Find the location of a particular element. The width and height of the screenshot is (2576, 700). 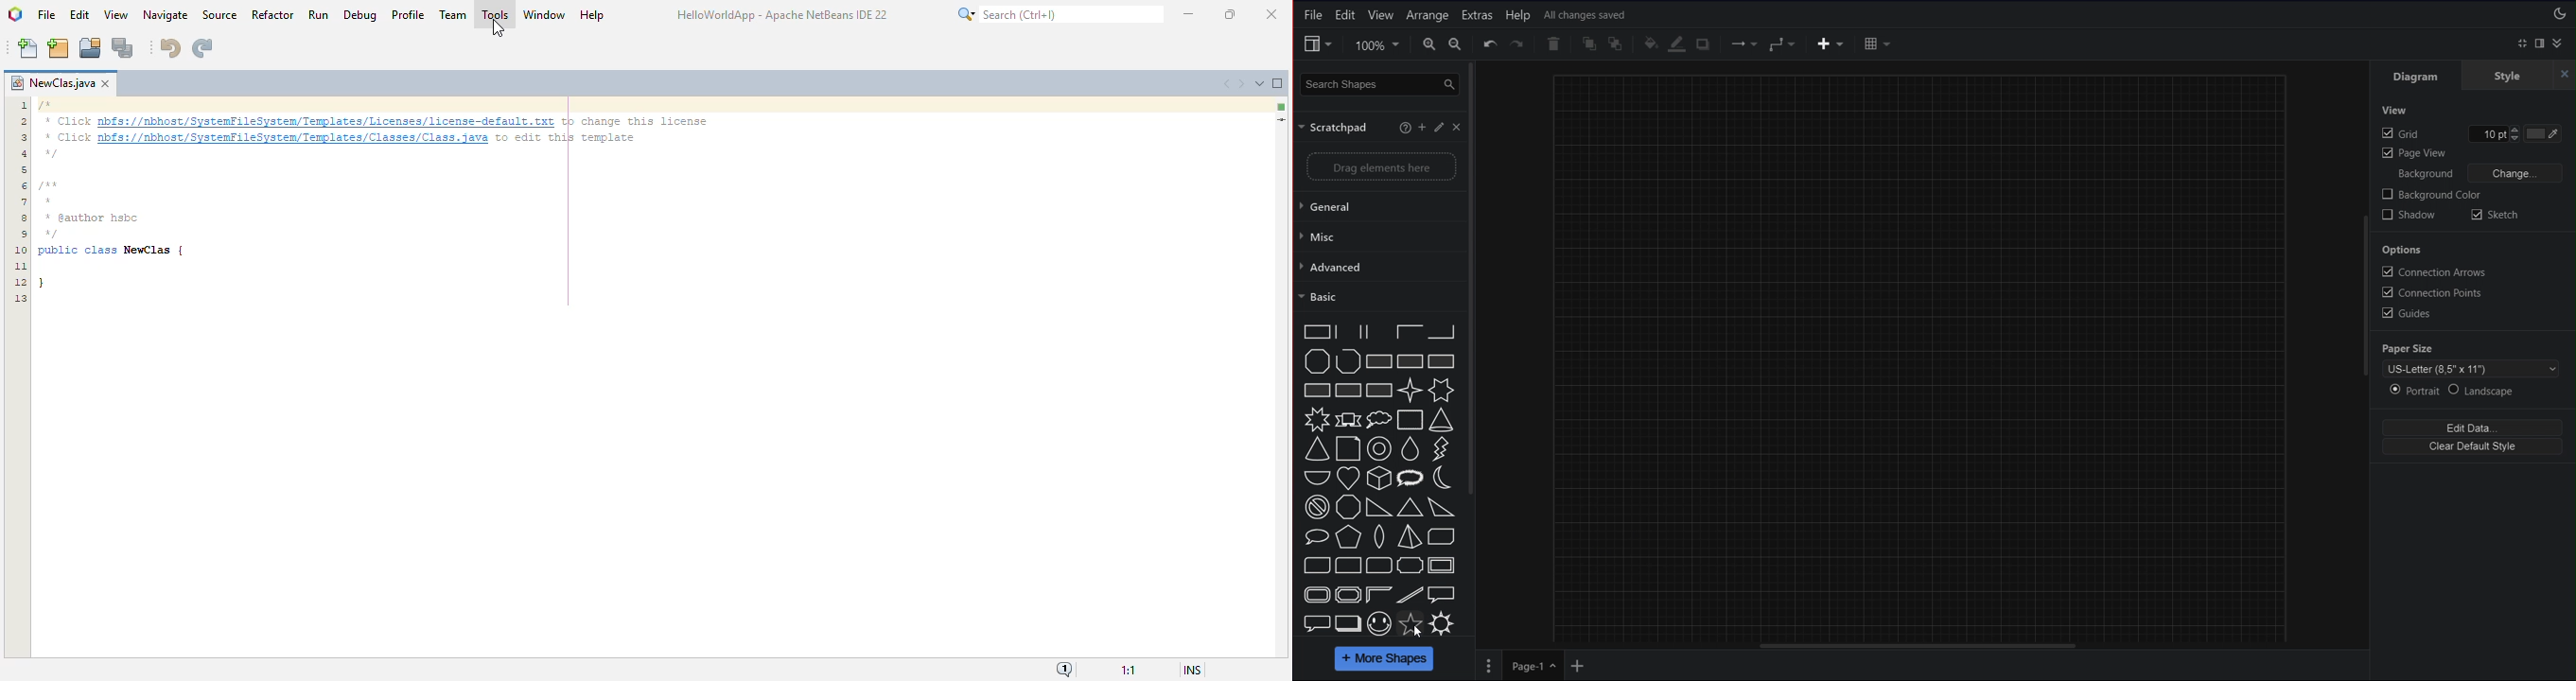

refactor is located at coordinates (272, 14).